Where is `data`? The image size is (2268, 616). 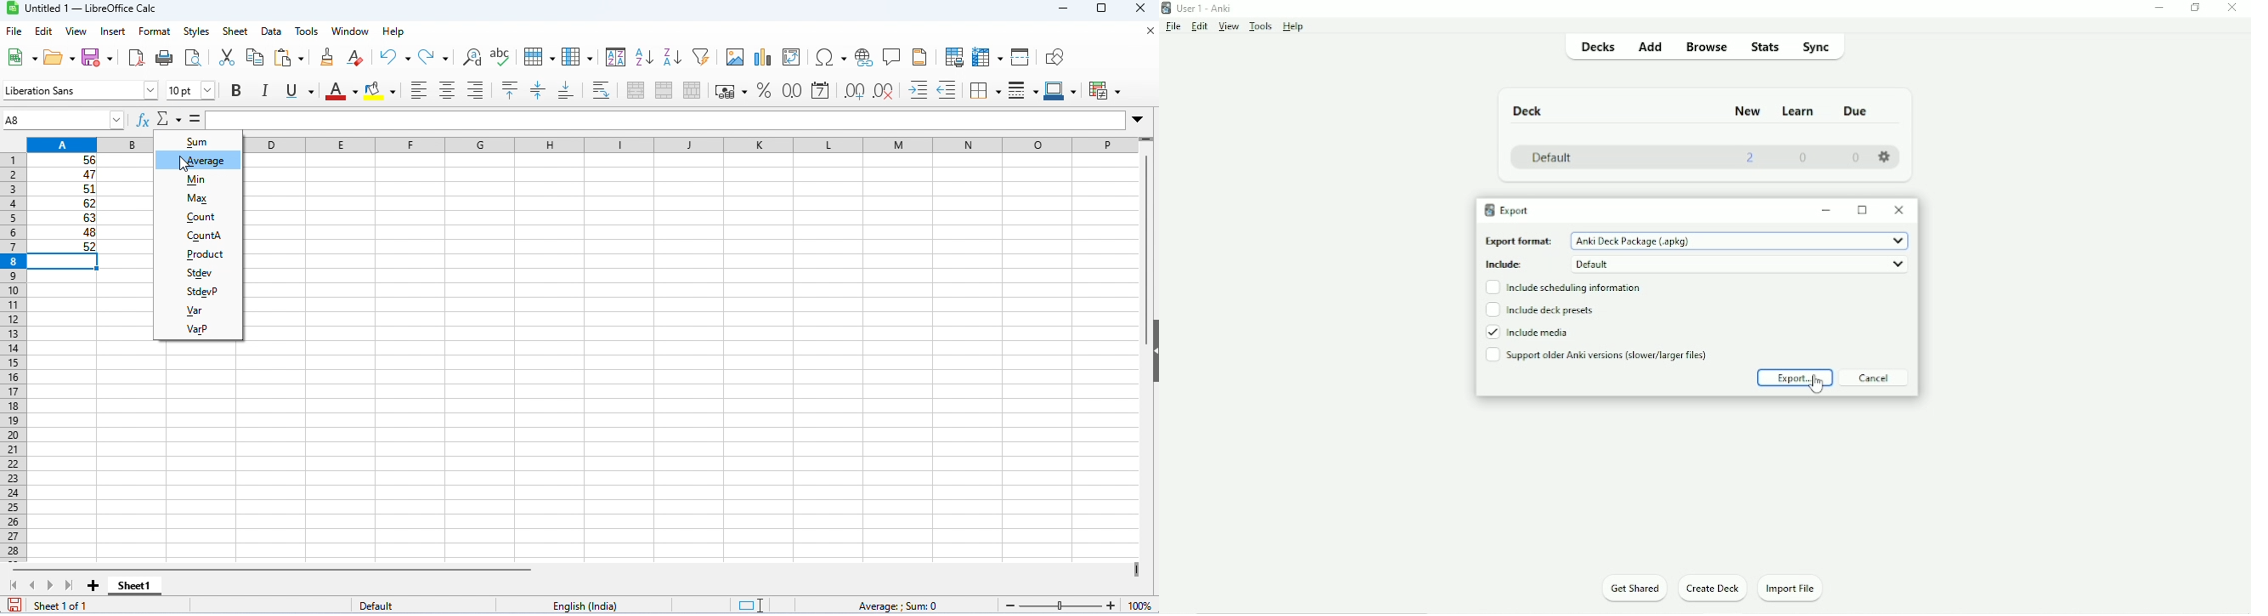 data is located at coordinates (273, 31).